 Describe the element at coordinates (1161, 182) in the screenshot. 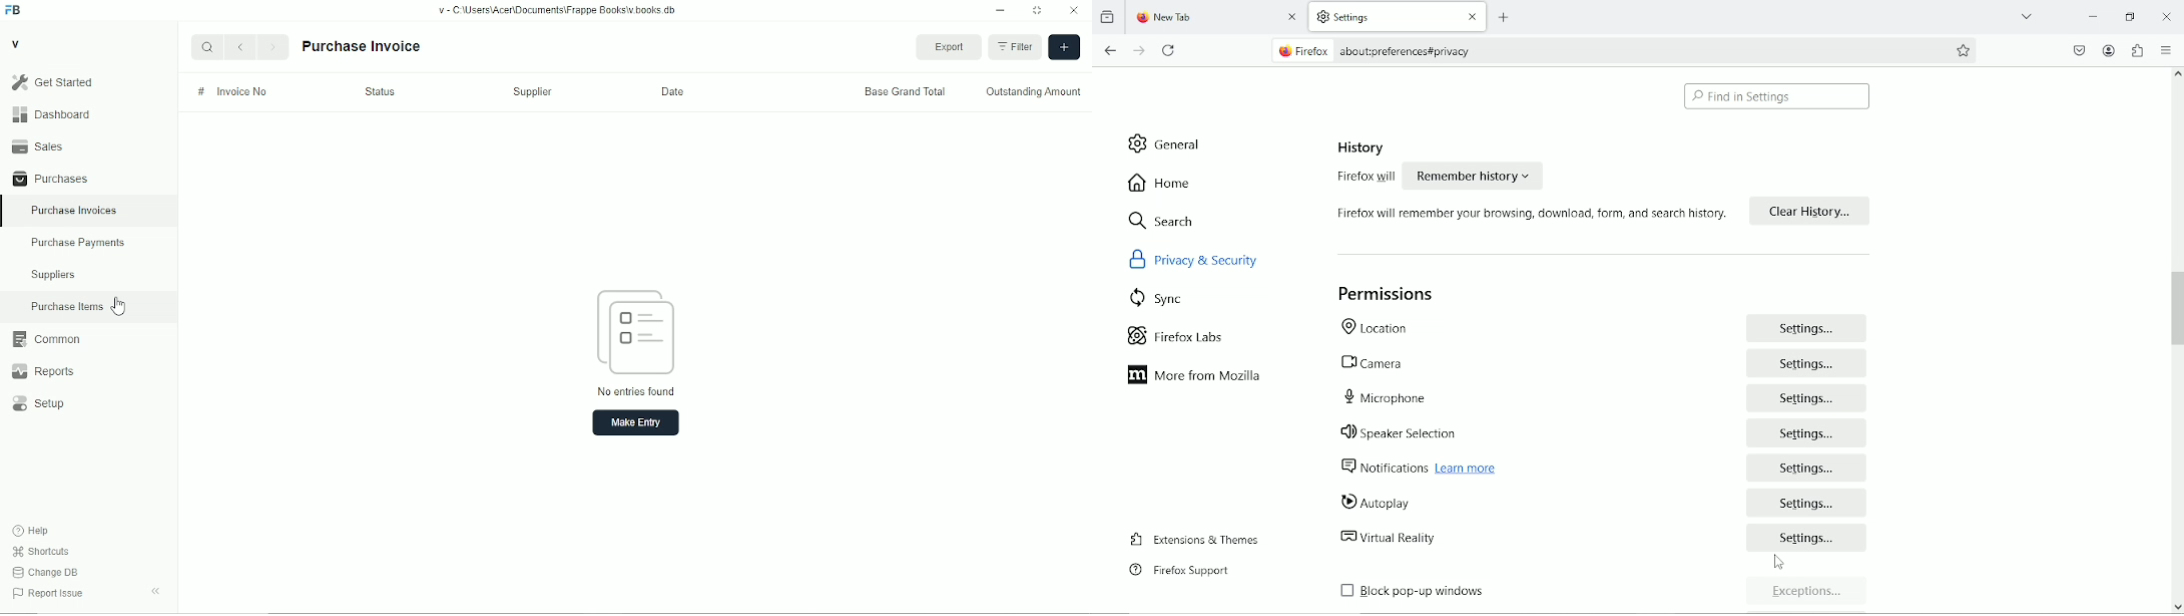

I see `home` at that location.